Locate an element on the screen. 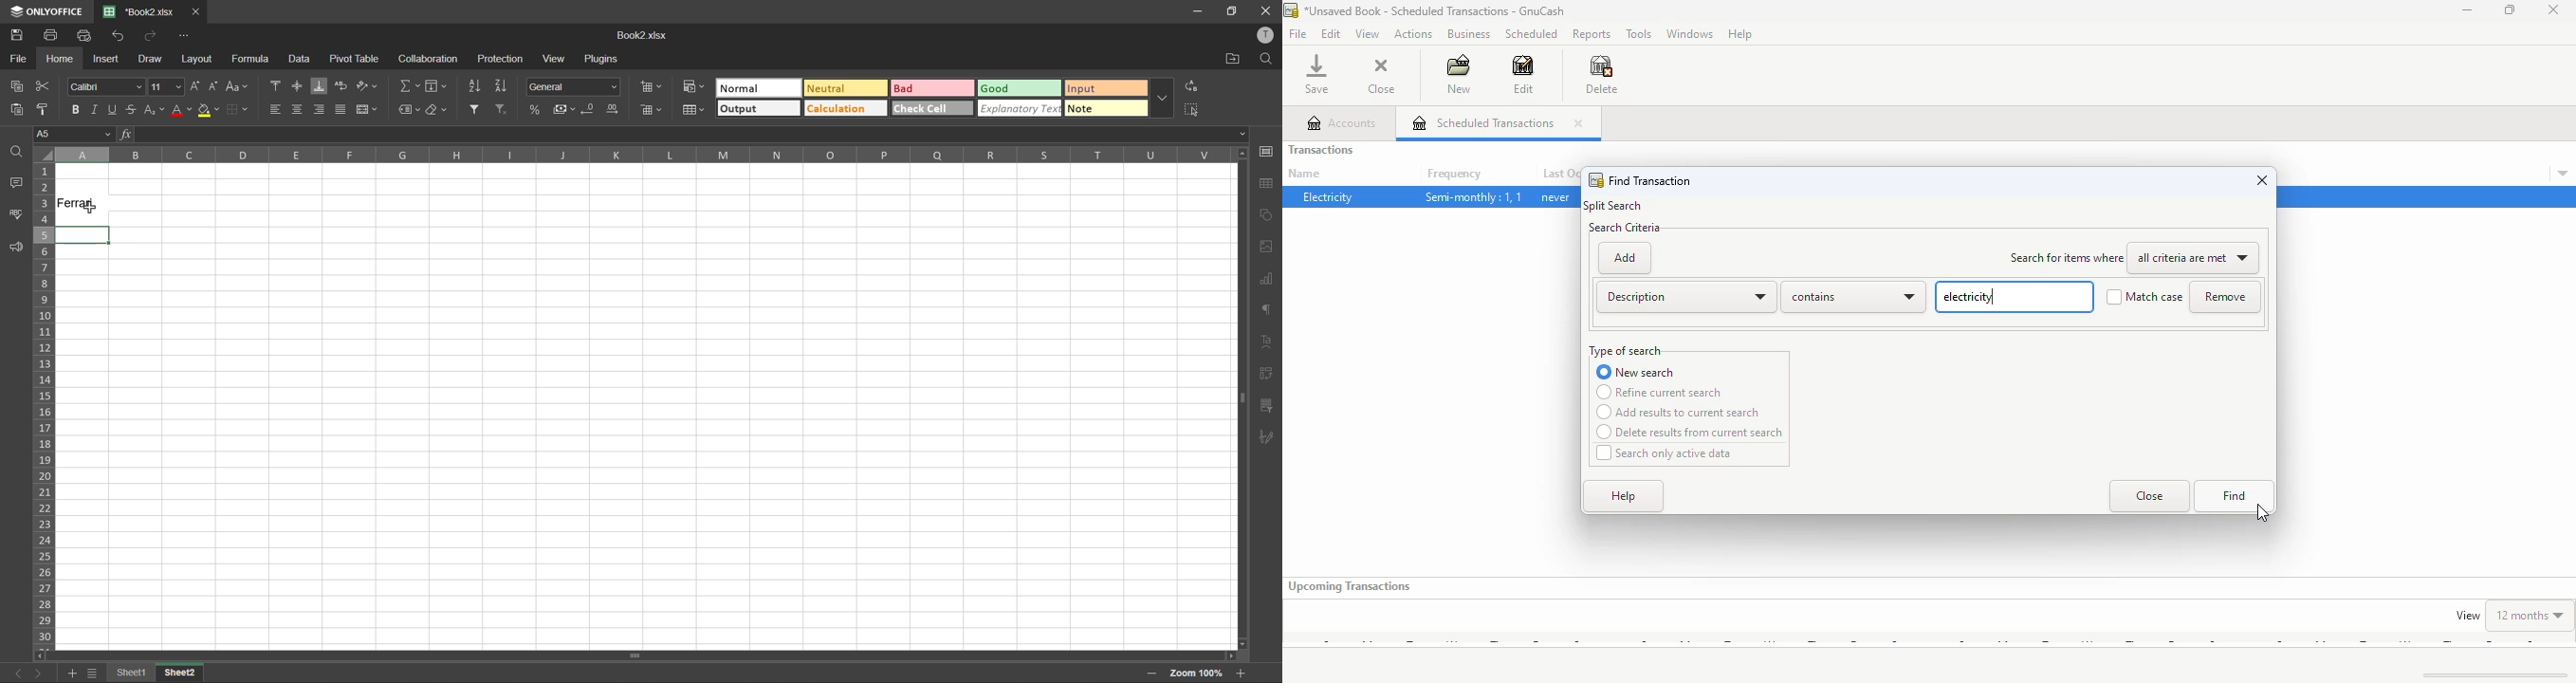 The height and width of the screenshot is (700, 2576). font size is located at coordinates (166, 85).